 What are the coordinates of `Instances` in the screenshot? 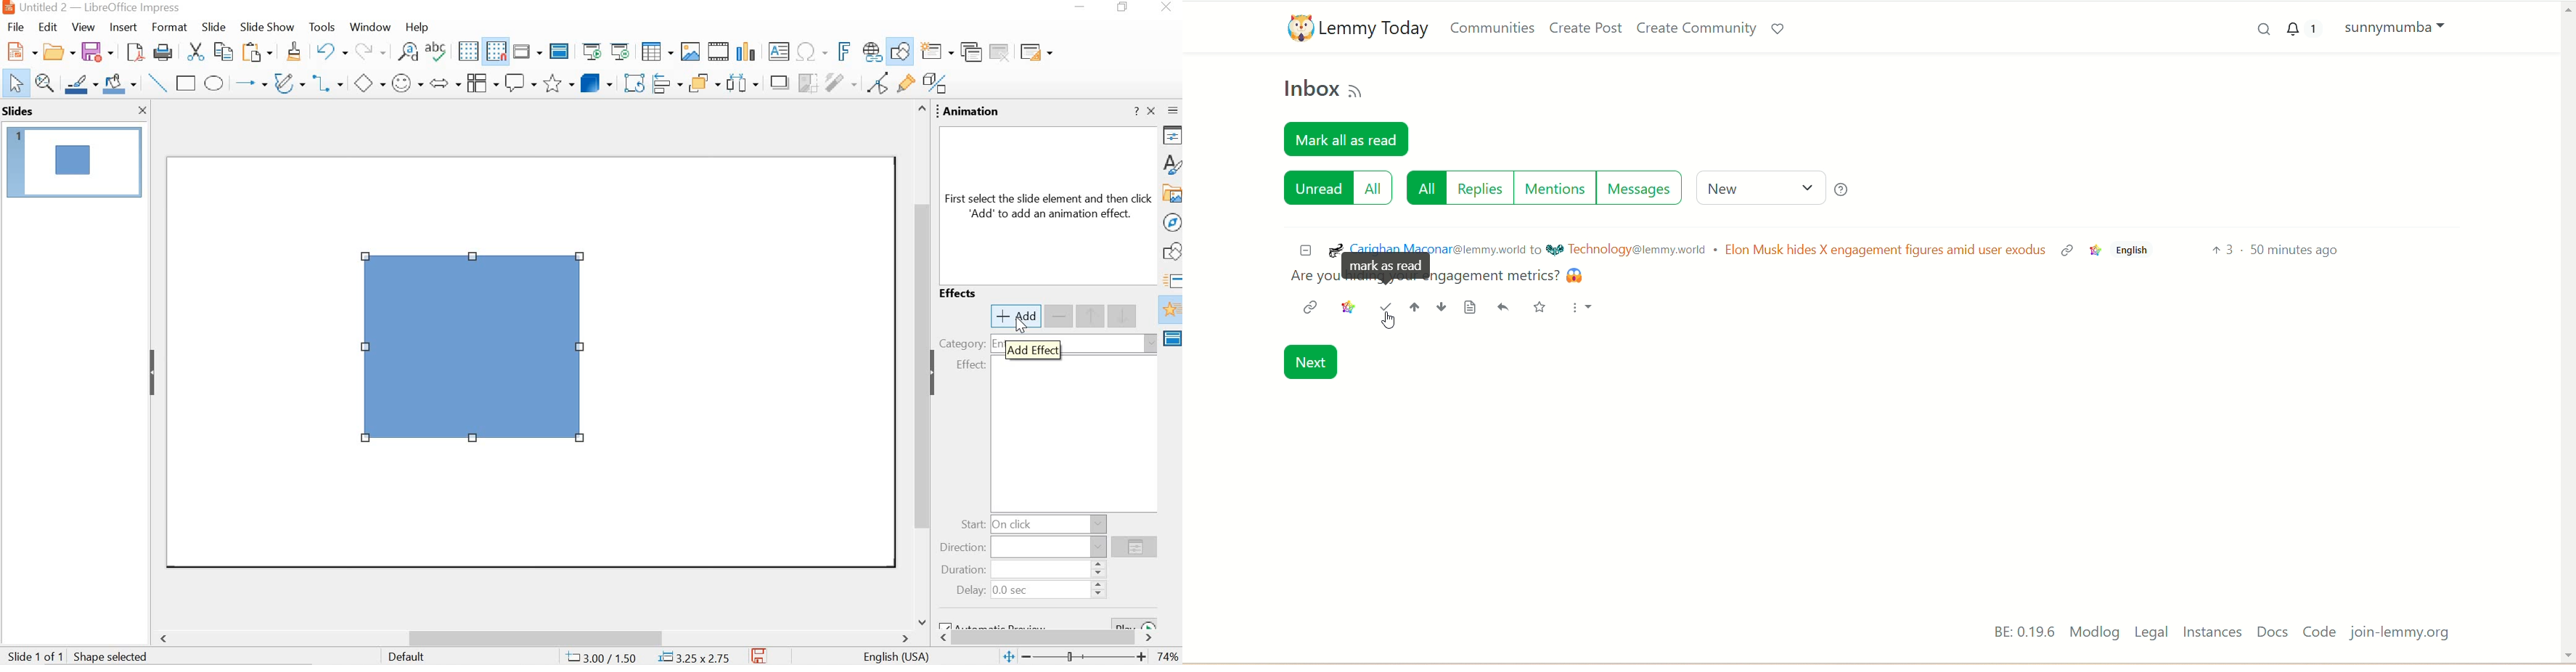 It's located at (2212, 632).